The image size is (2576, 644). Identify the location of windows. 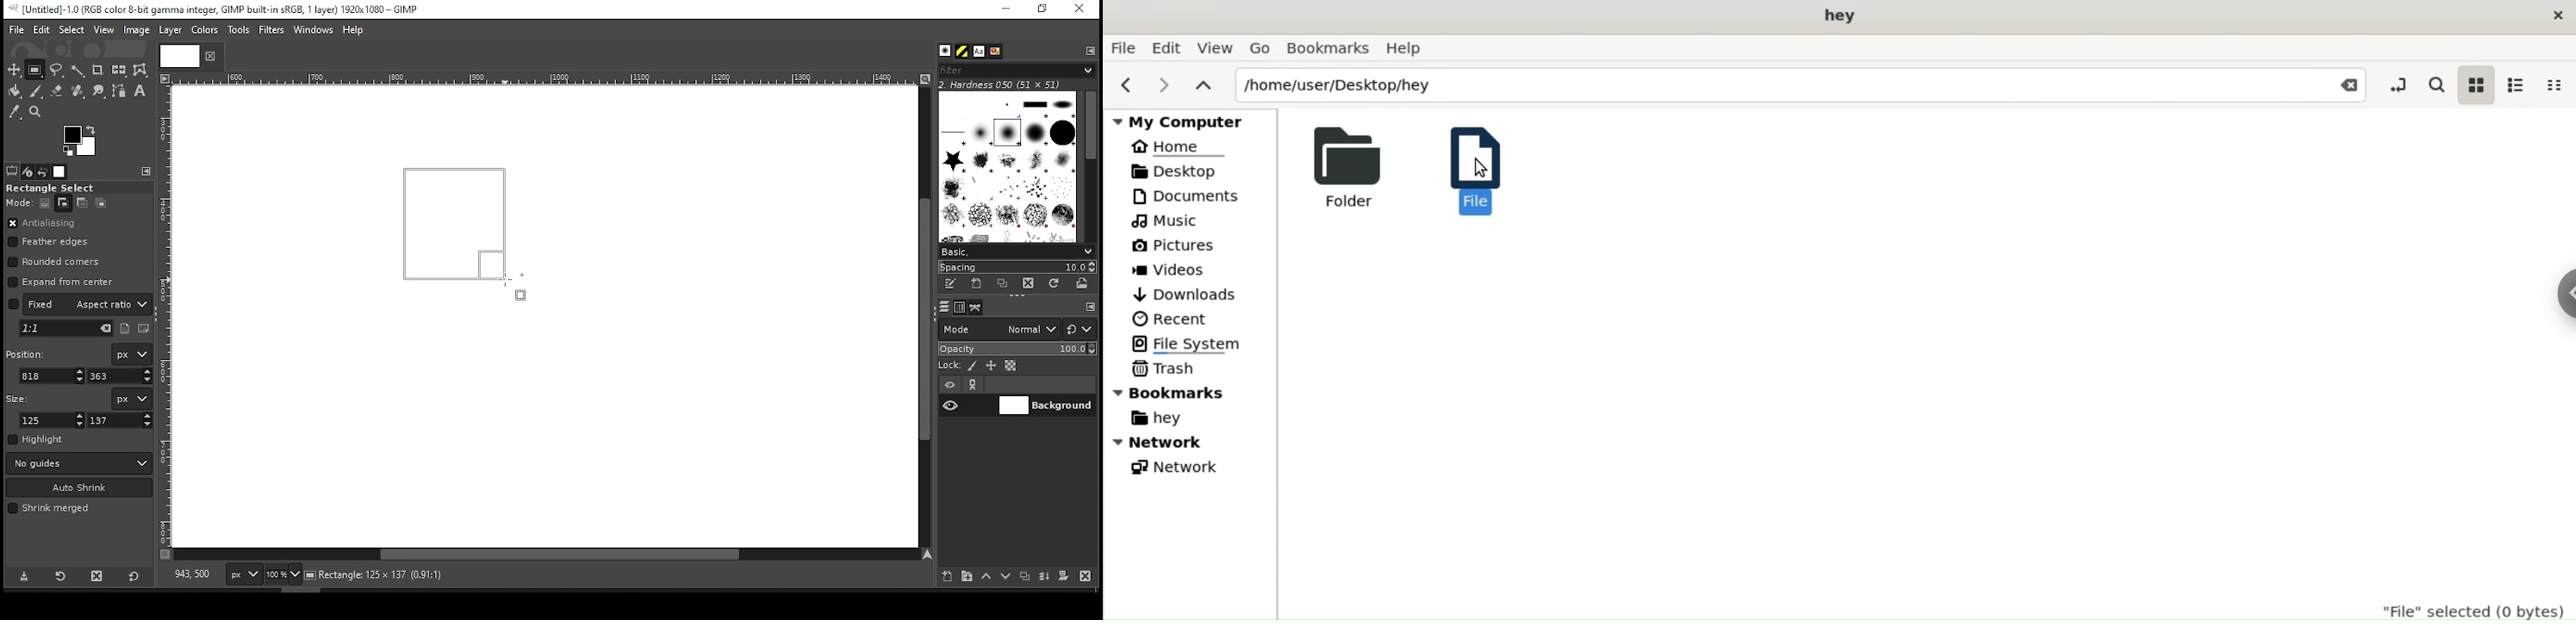
(314, 31).